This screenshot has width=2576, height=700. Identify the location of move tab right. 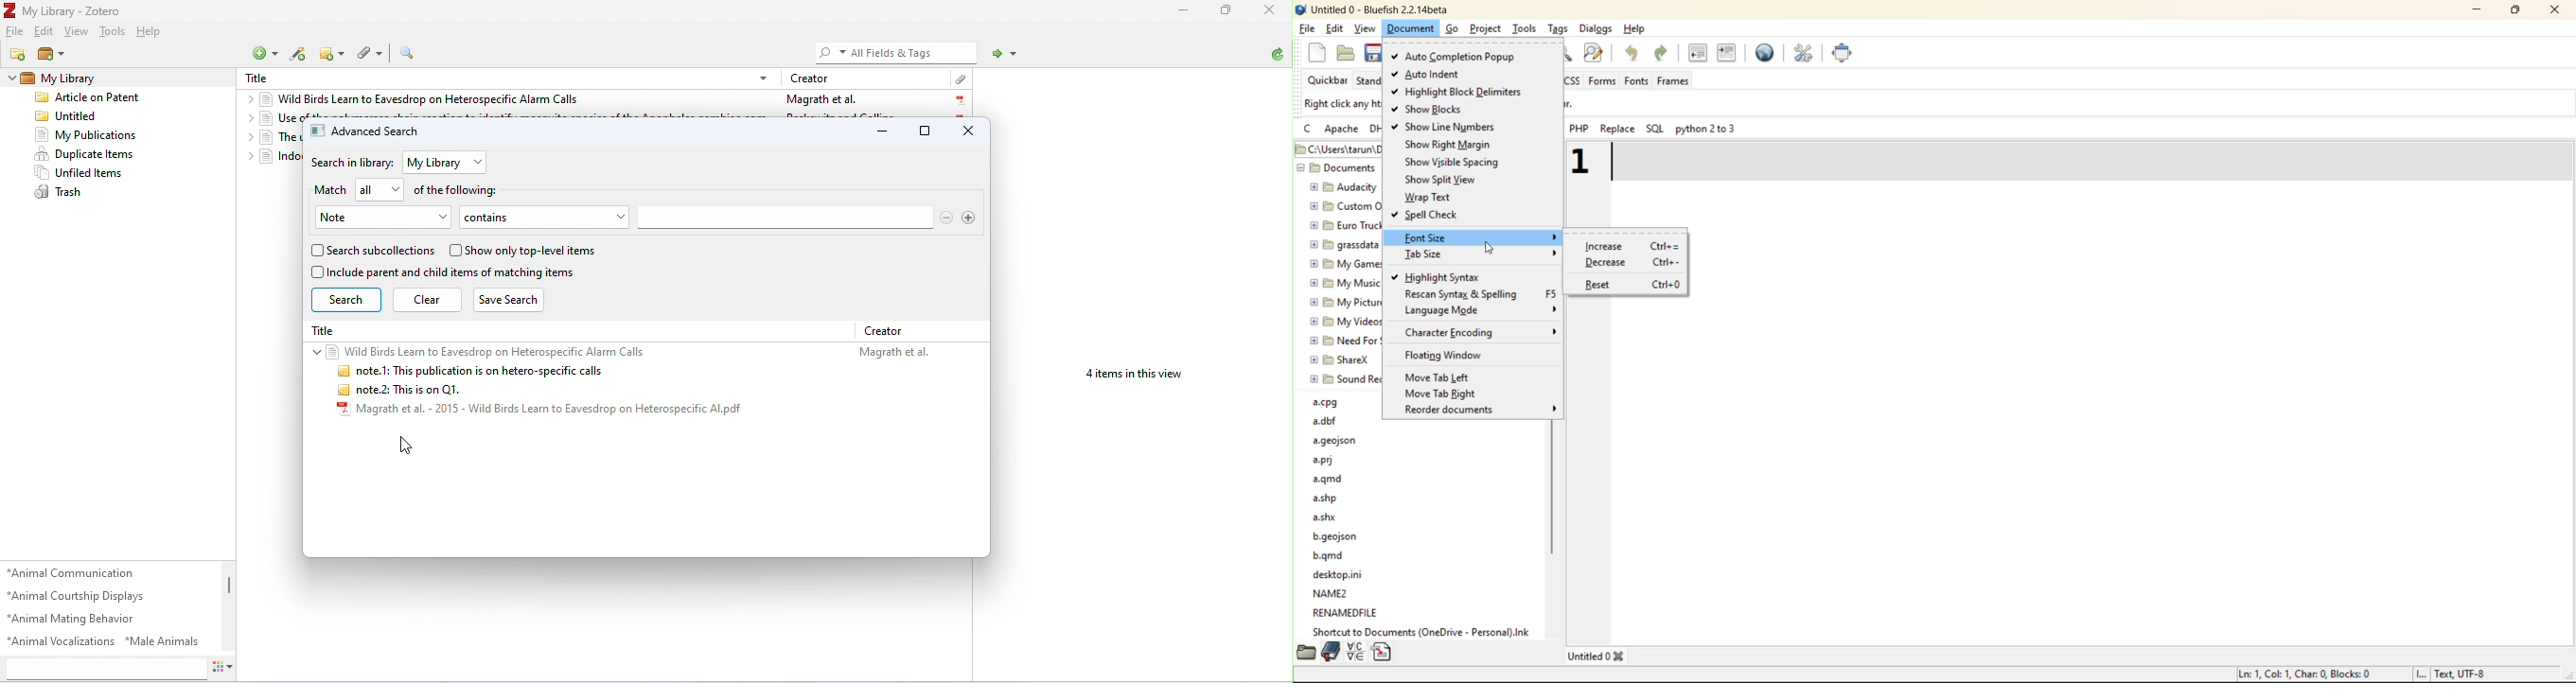
(1443, 394).